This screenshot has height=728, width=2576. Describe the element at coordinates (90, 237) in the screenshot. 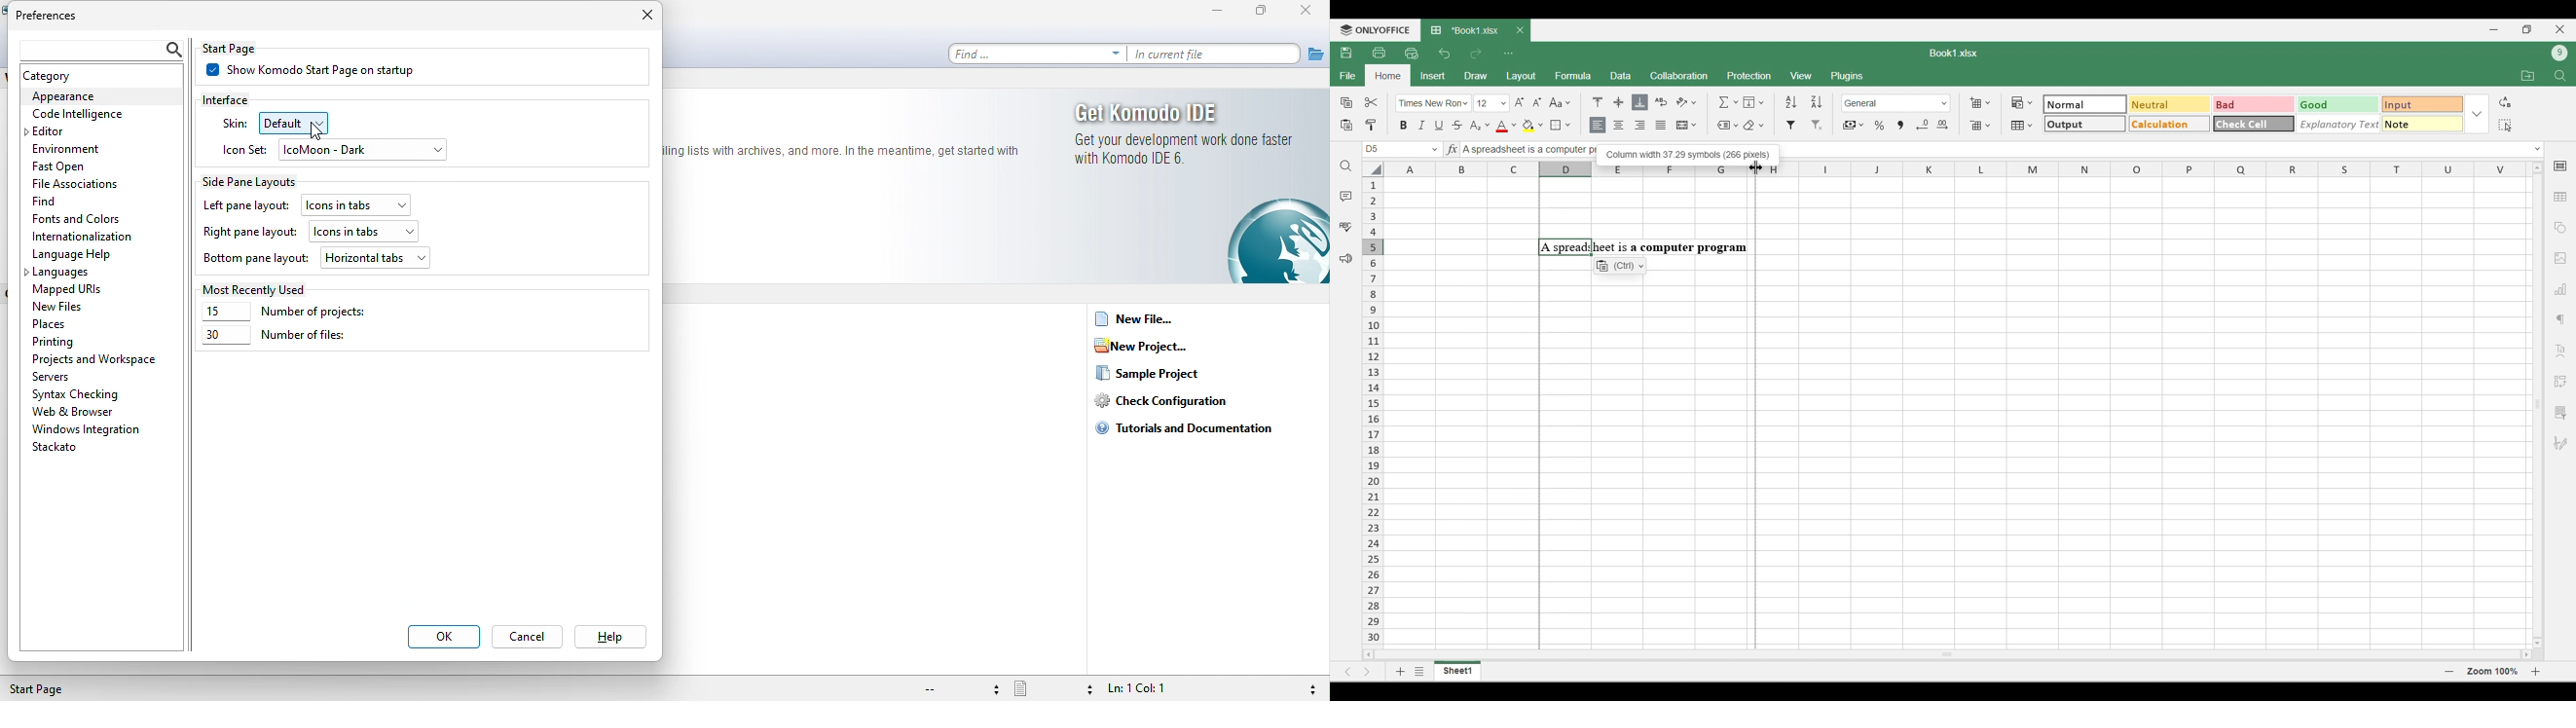

I see `internationalization` at that location.